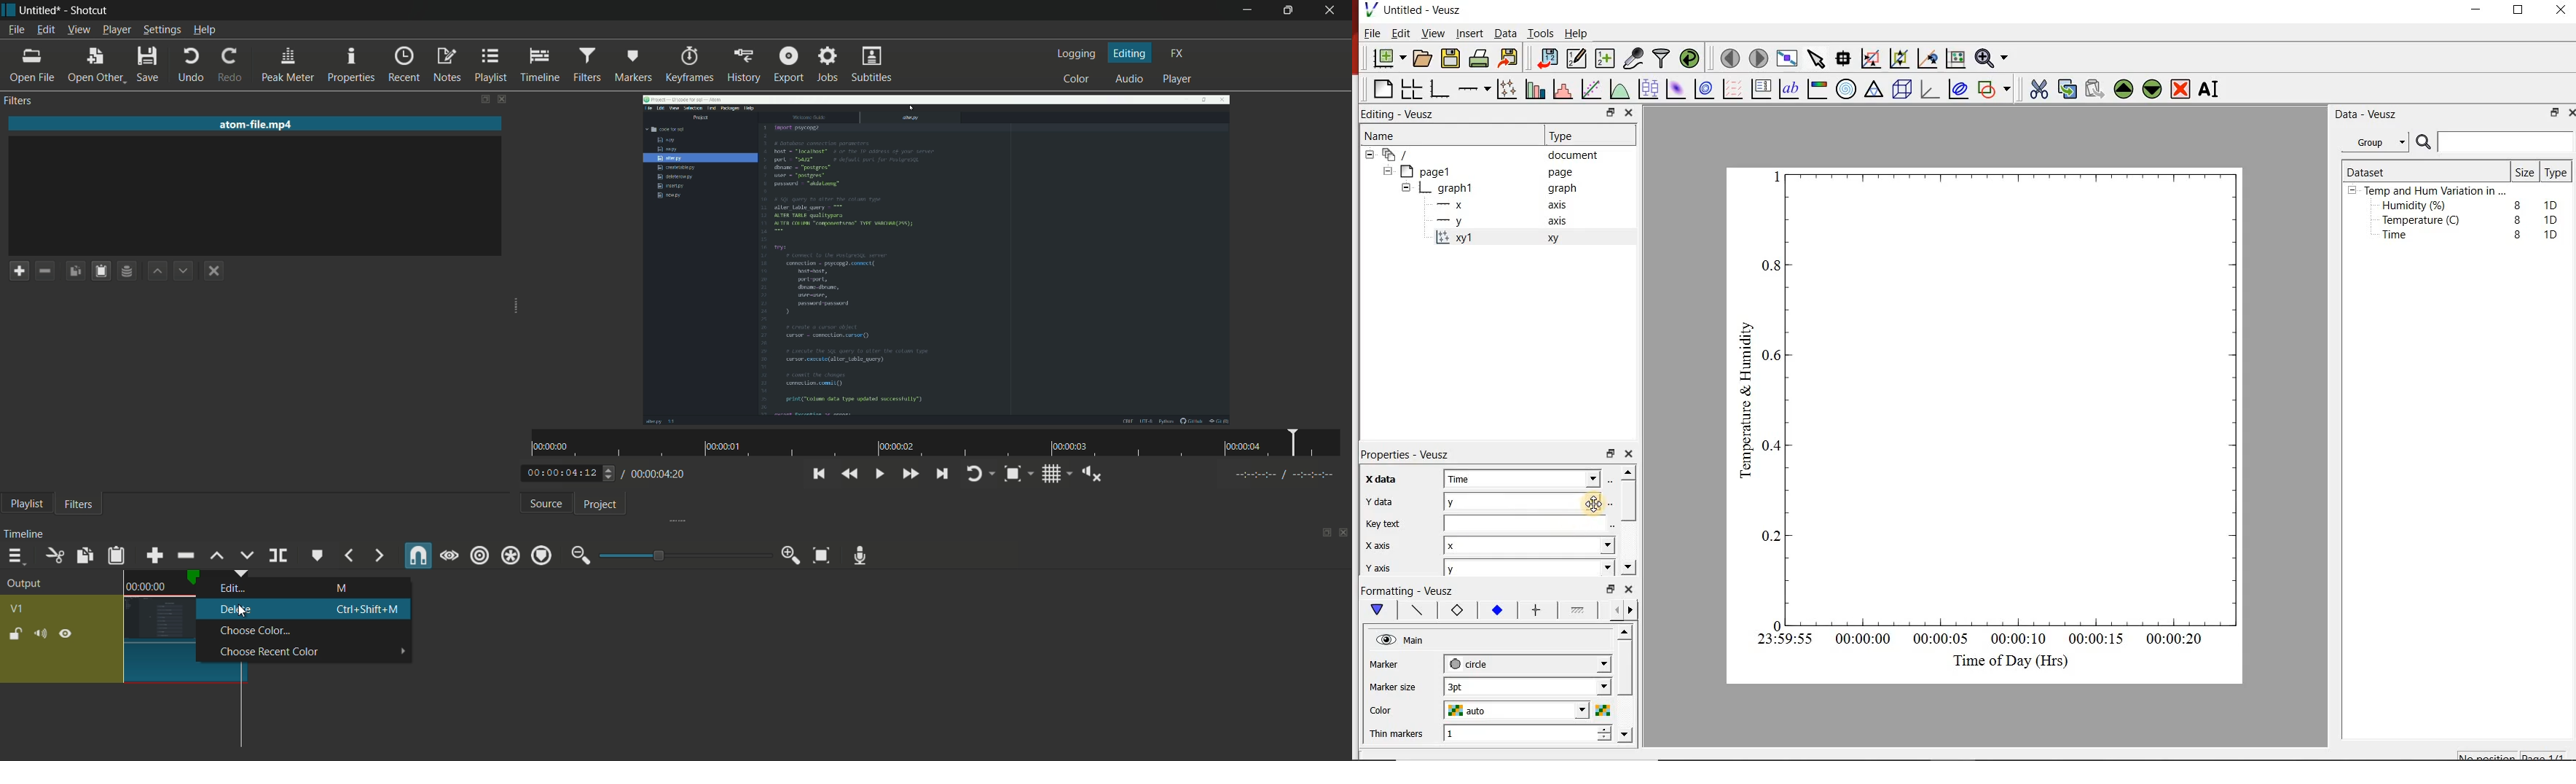  What do you see at coordinates (1013, 474) in the screenshot?
I see `toggle zoom` at bounding box center [1013, 474].